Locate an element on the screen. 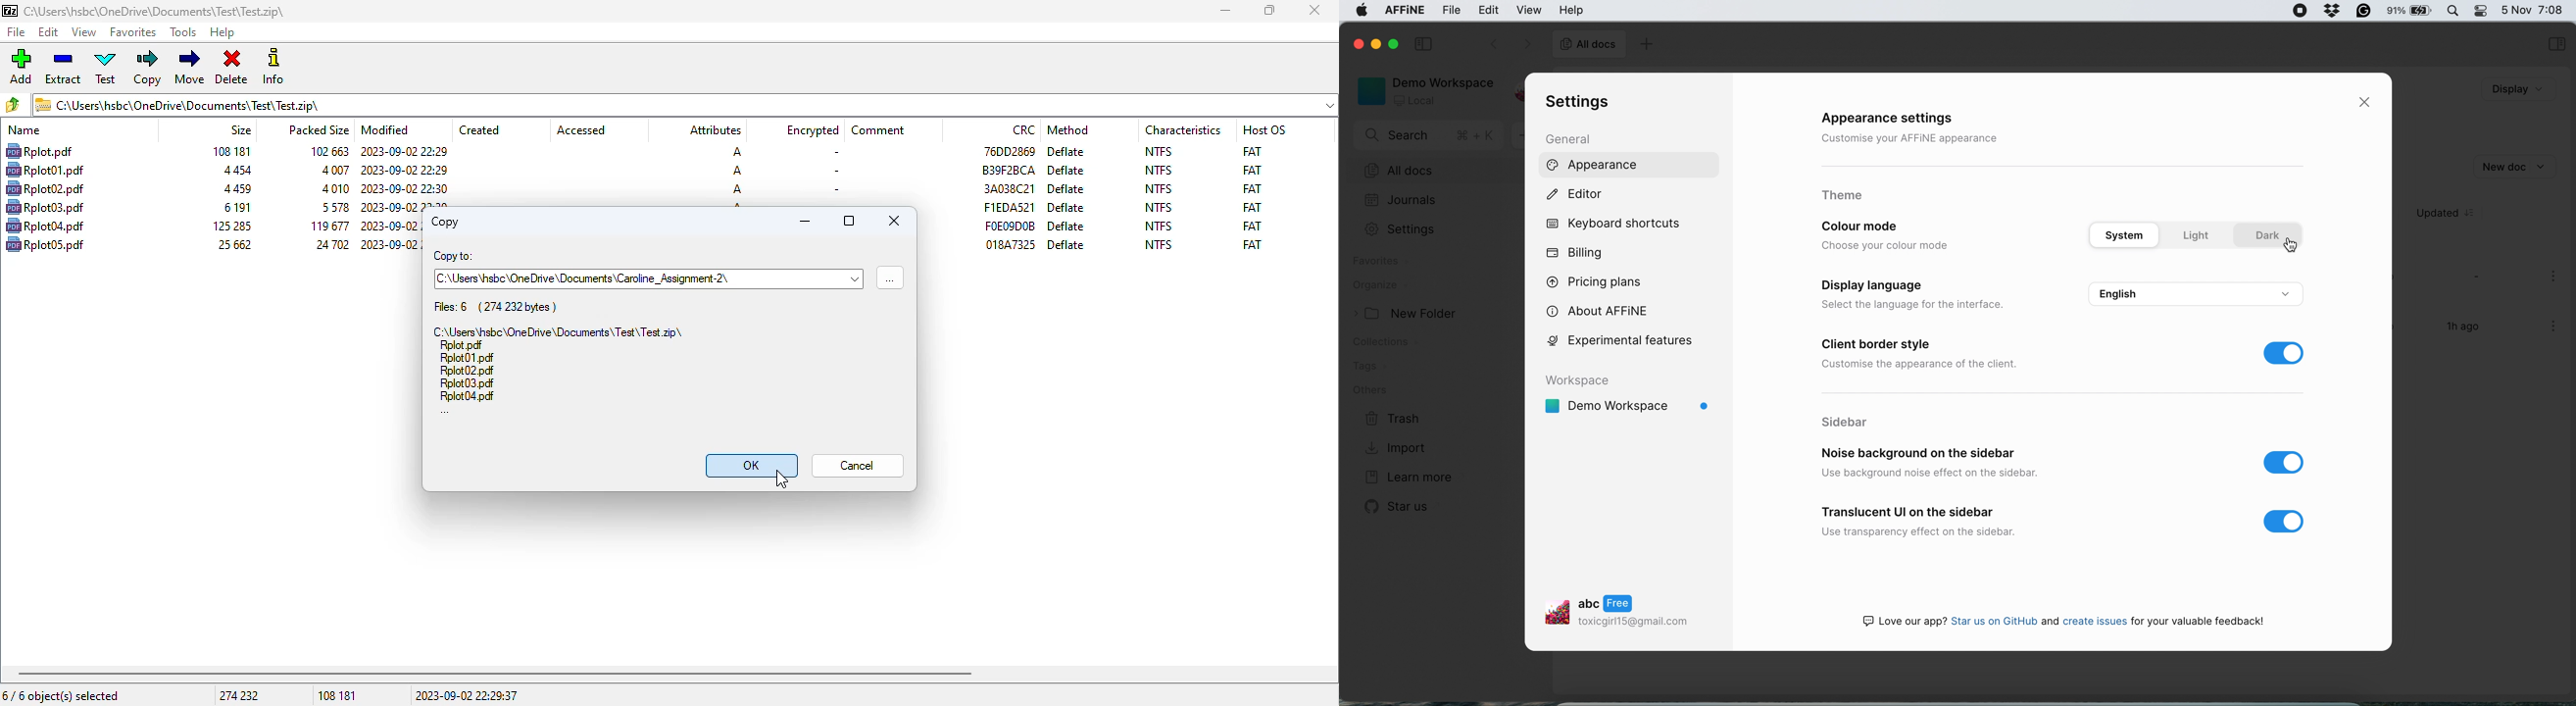 The image size is (2576, 728). use transparency effect on the sidebar is located at coordinates (1923, 530).